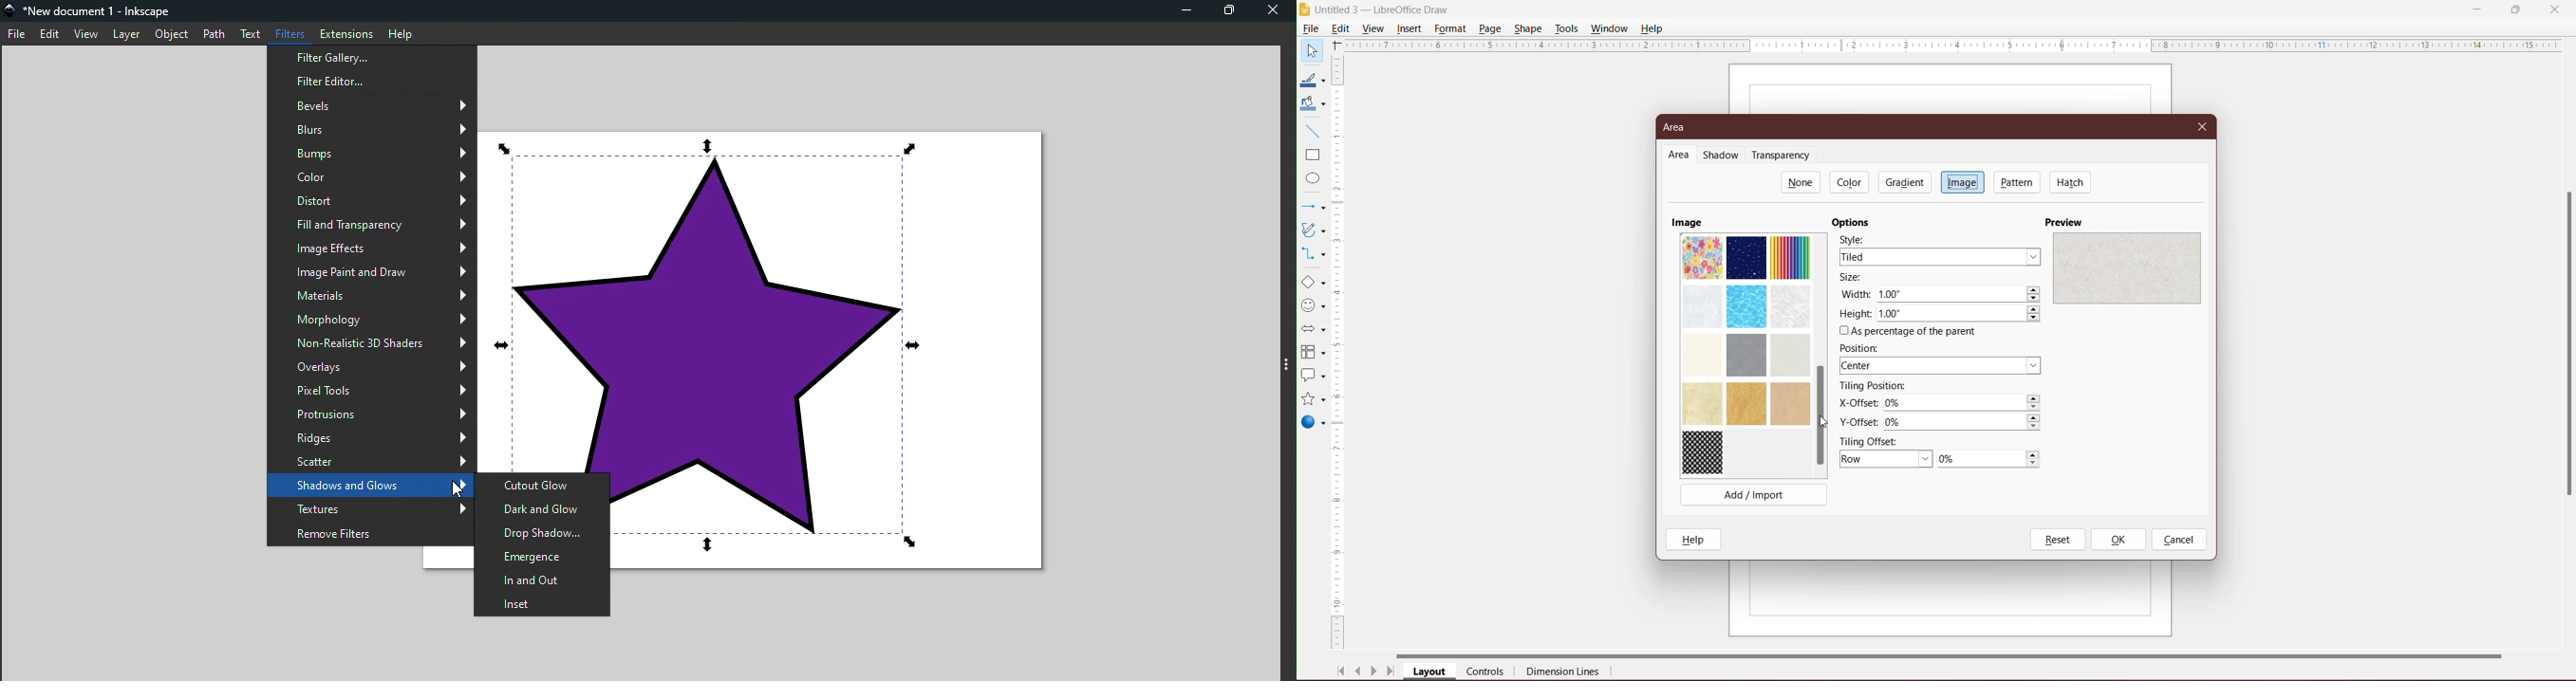  I want to click on Tiling Position, so click(1873, 386).